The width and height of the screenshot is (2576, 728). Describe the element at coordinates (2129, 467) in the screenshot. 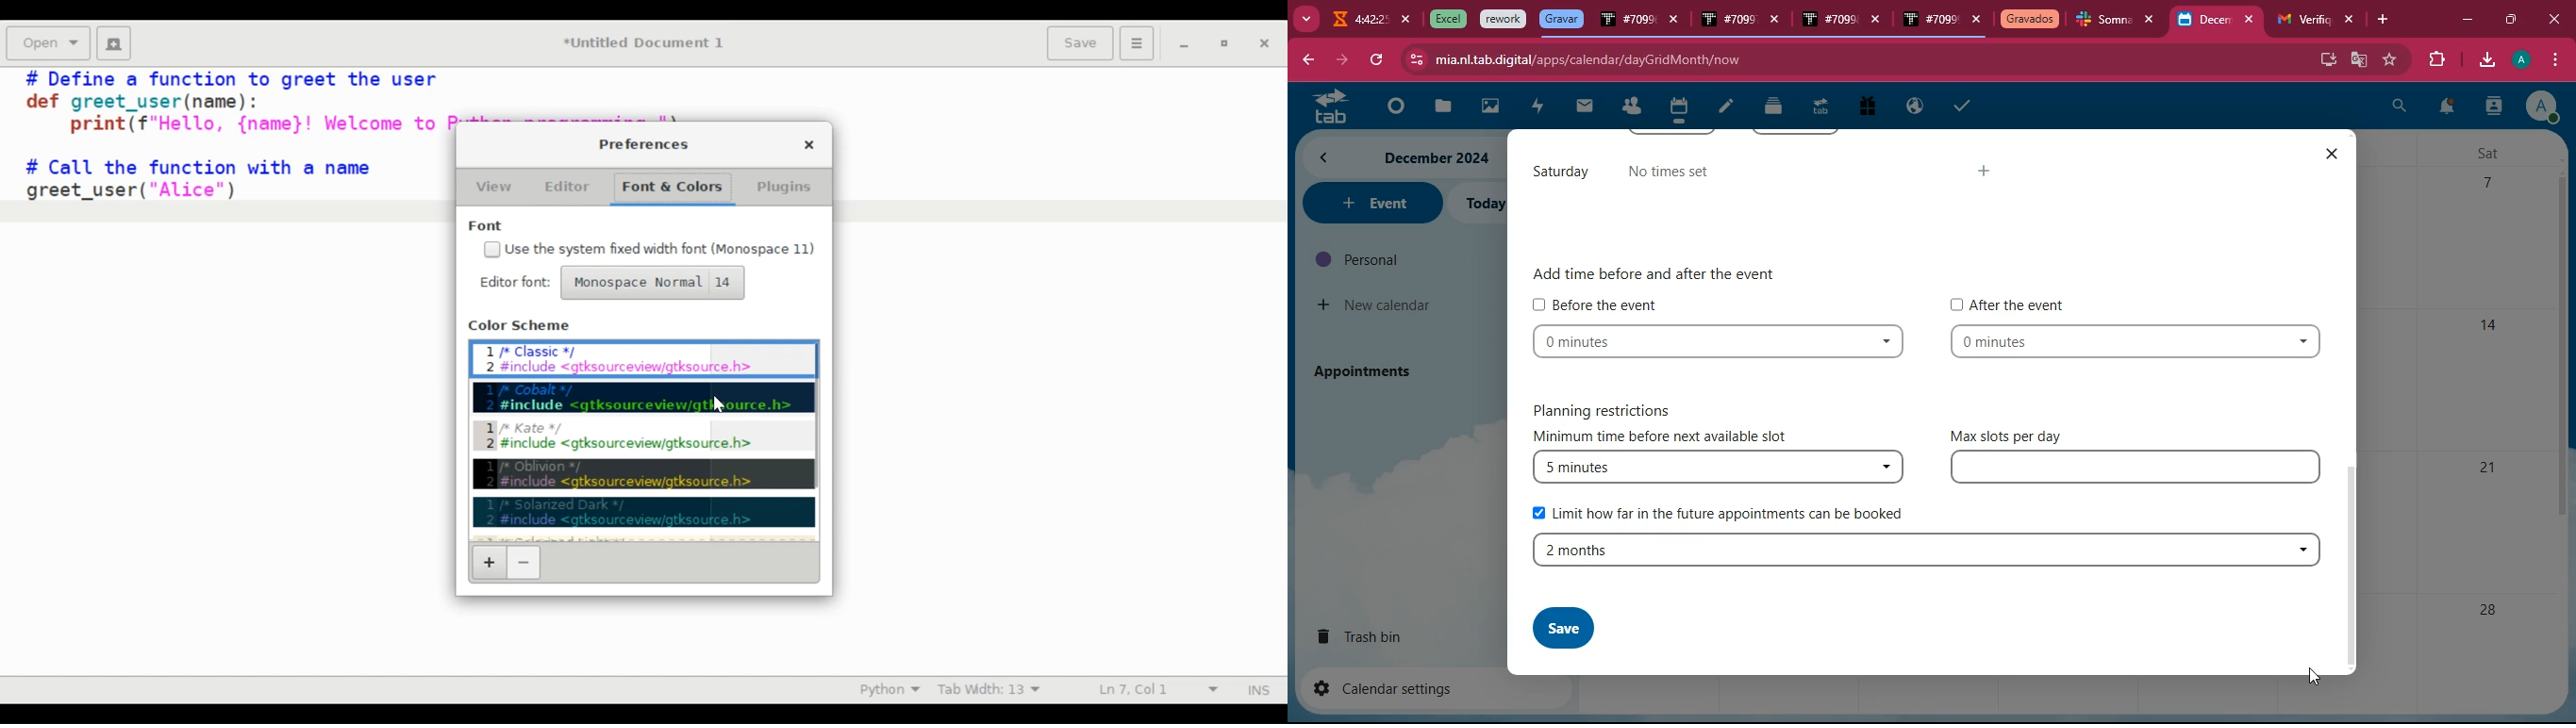

I see `type in` at that location.